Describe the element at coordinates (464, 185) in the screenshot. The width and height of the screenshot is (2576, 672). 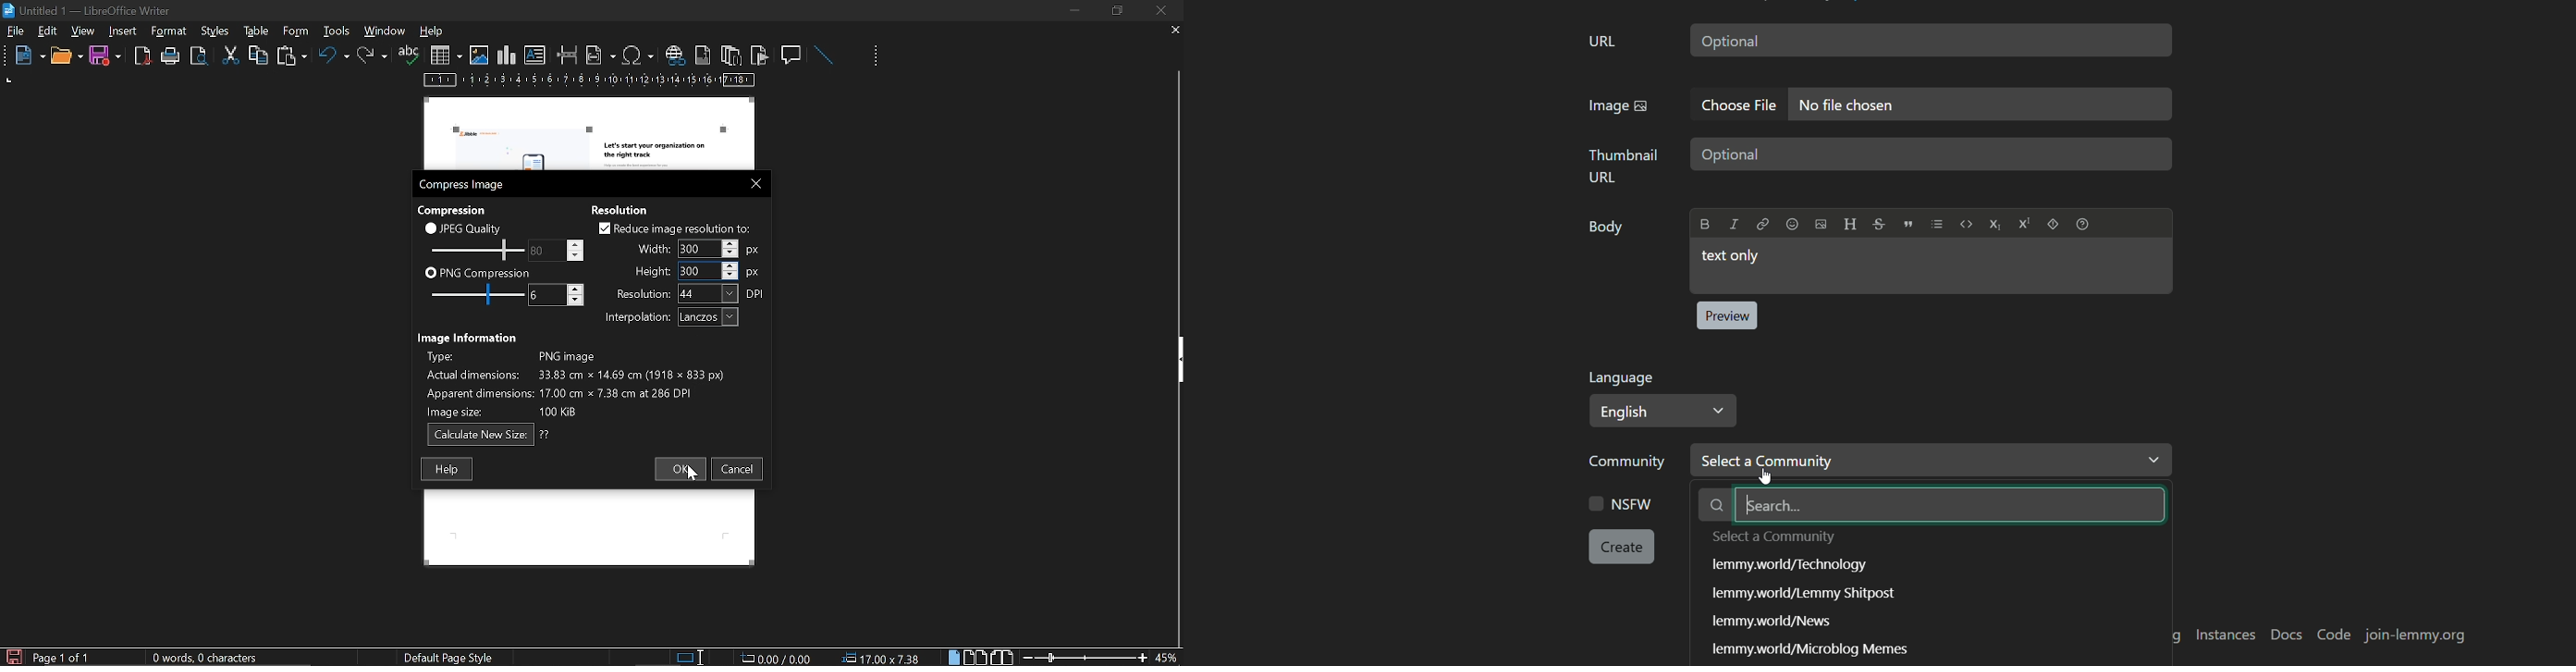
I see `compress image` at that location.